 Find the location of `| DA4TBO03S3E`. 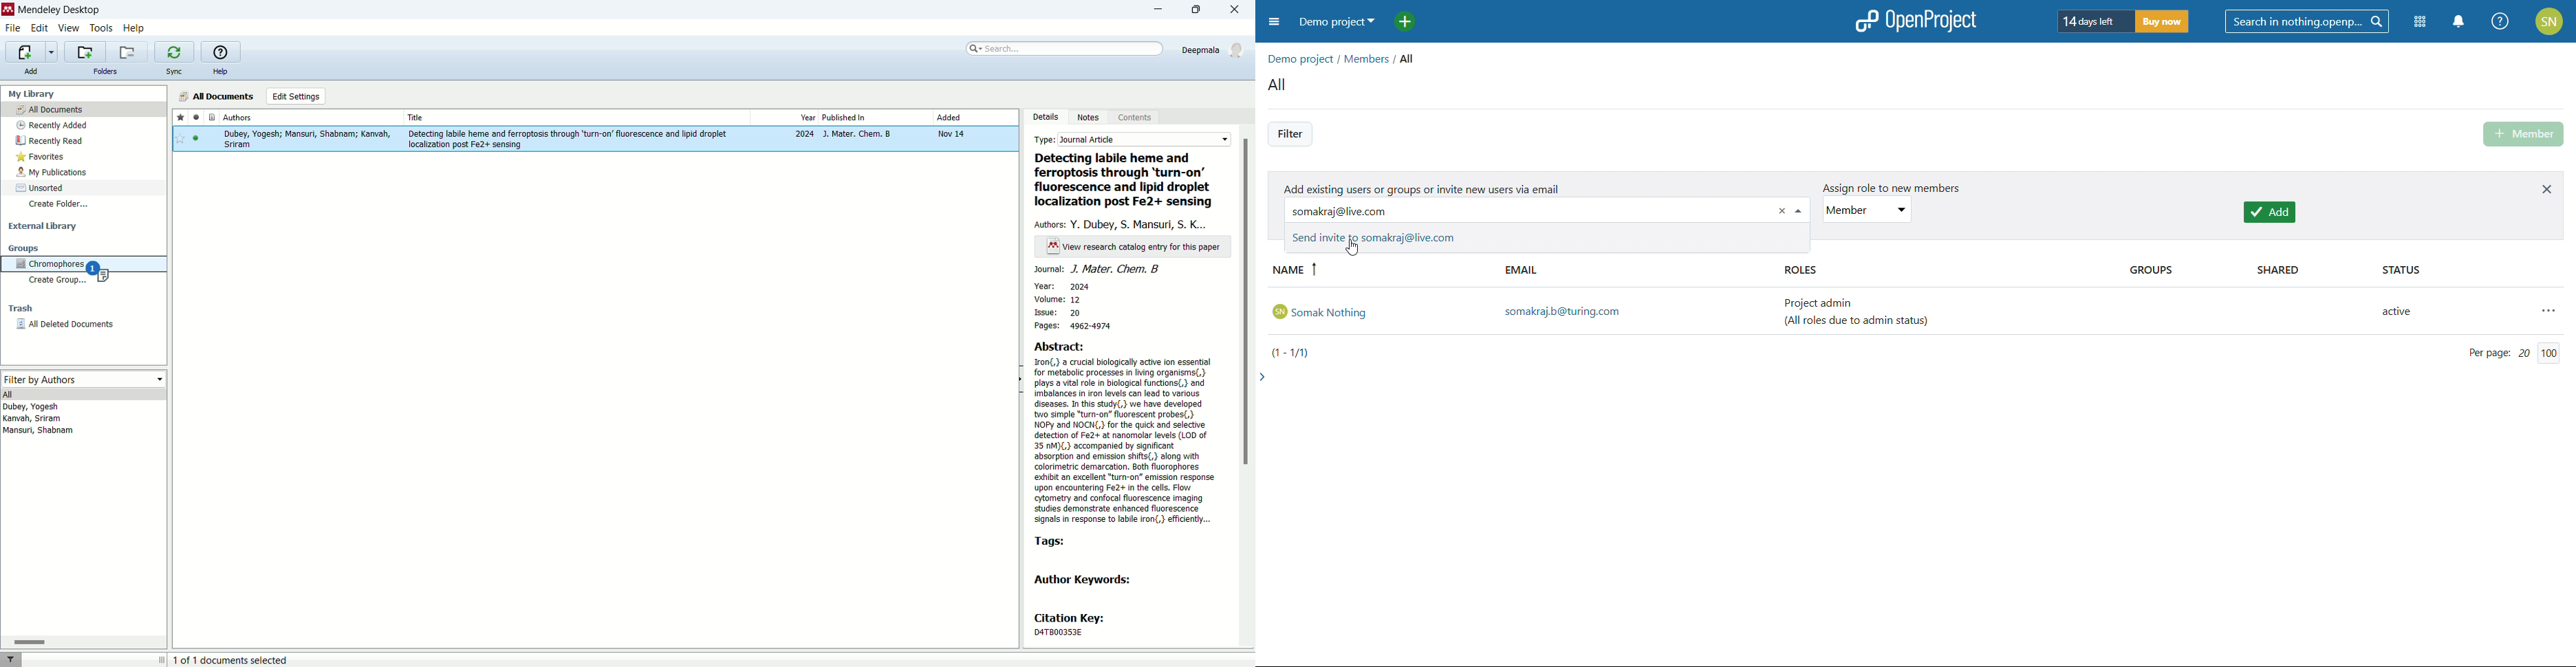

| DA4TBO03S3E is located at coordinates (1071, 632).